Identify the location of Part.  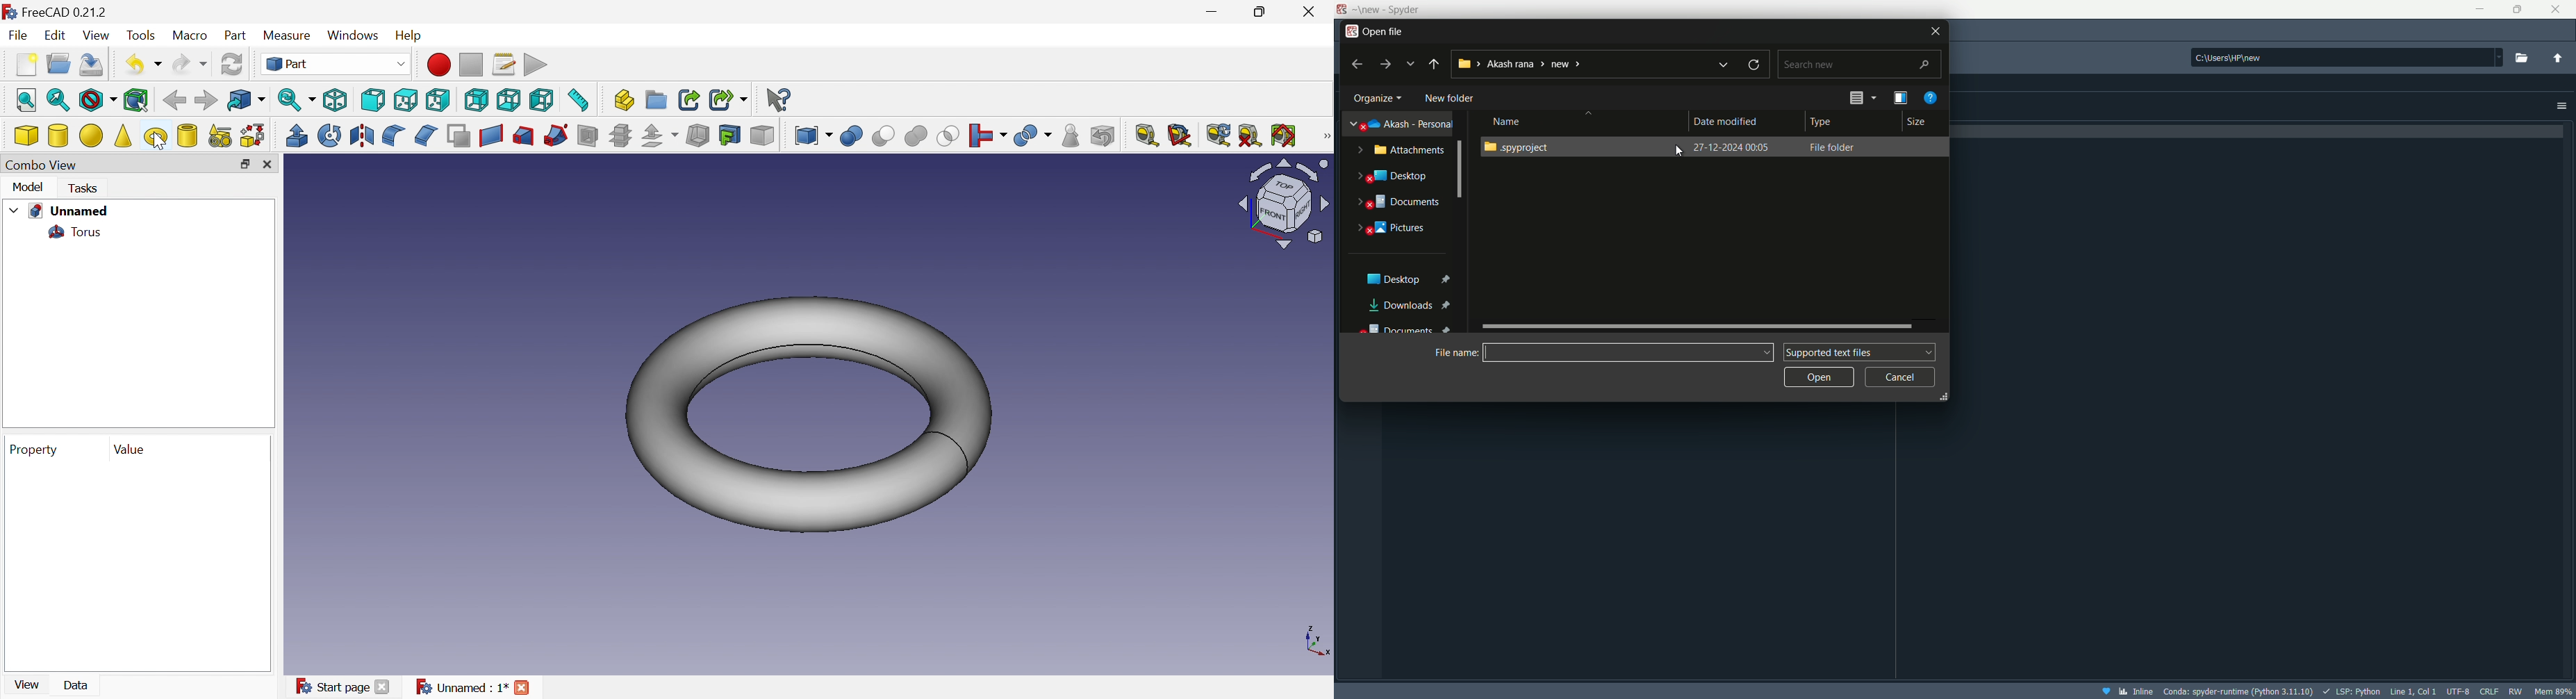
(336, 65).